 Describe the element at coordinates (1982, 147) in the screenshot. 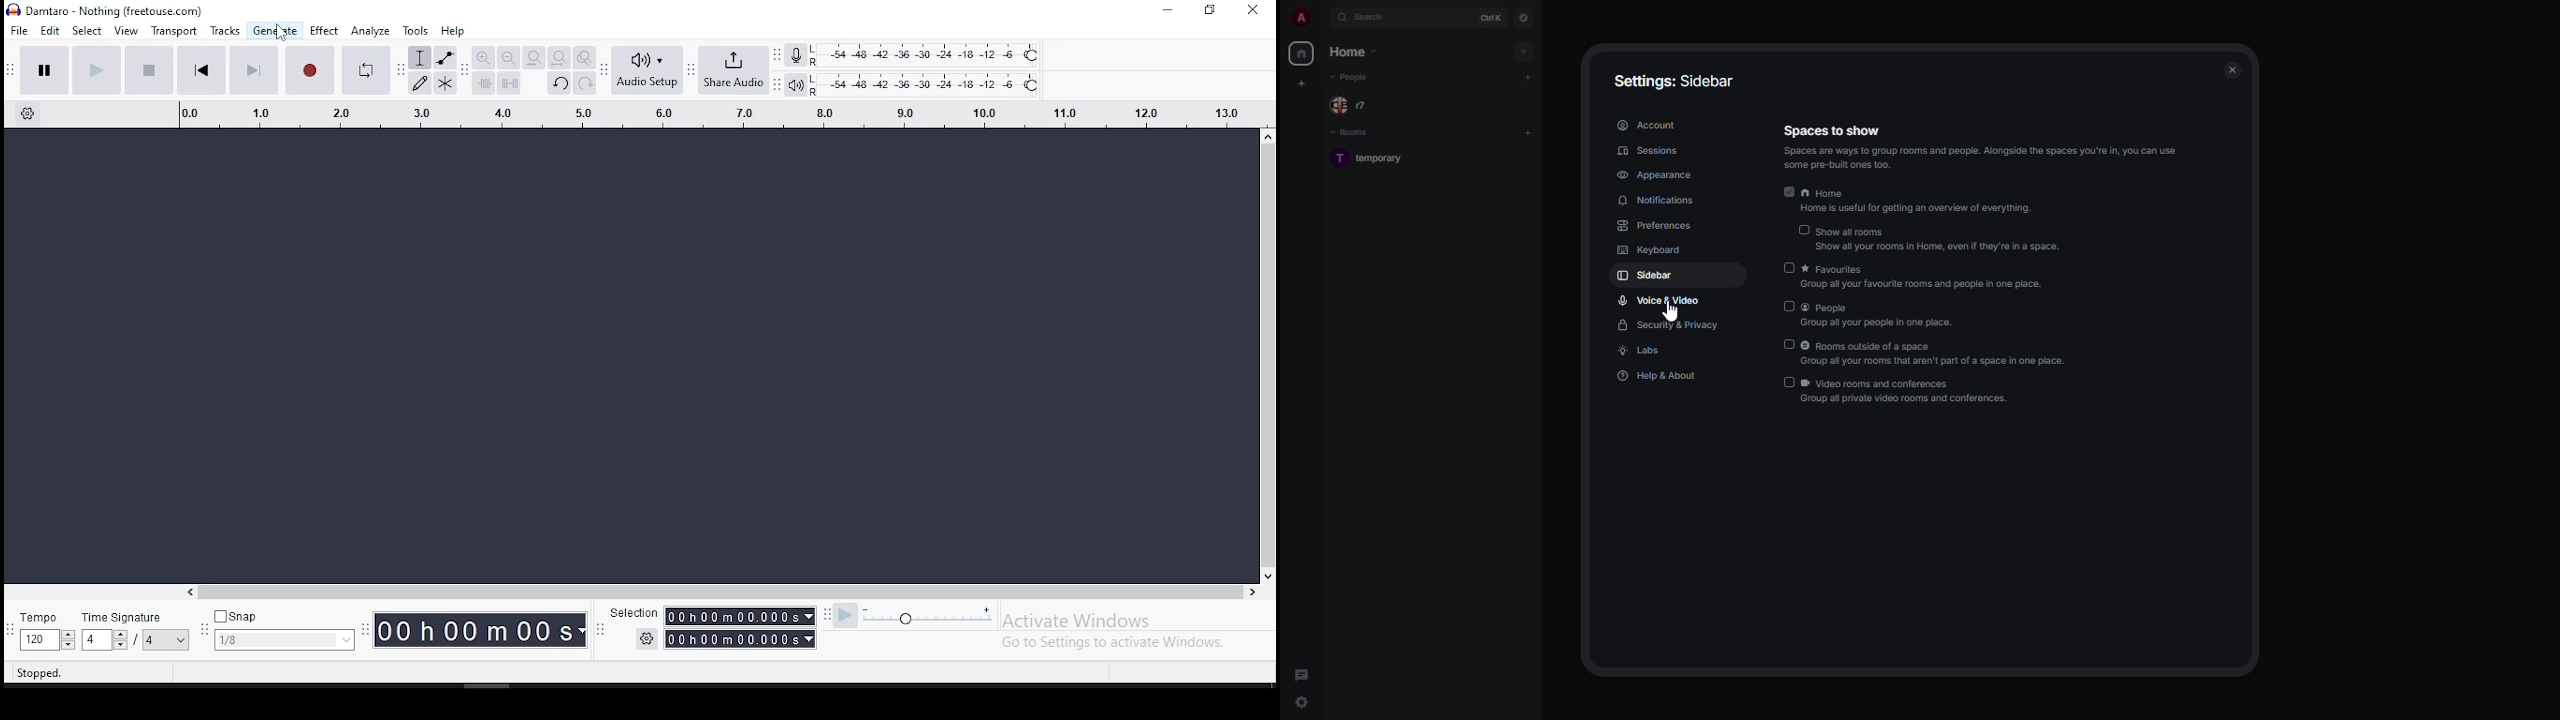

I see `spaces to show` at that location.